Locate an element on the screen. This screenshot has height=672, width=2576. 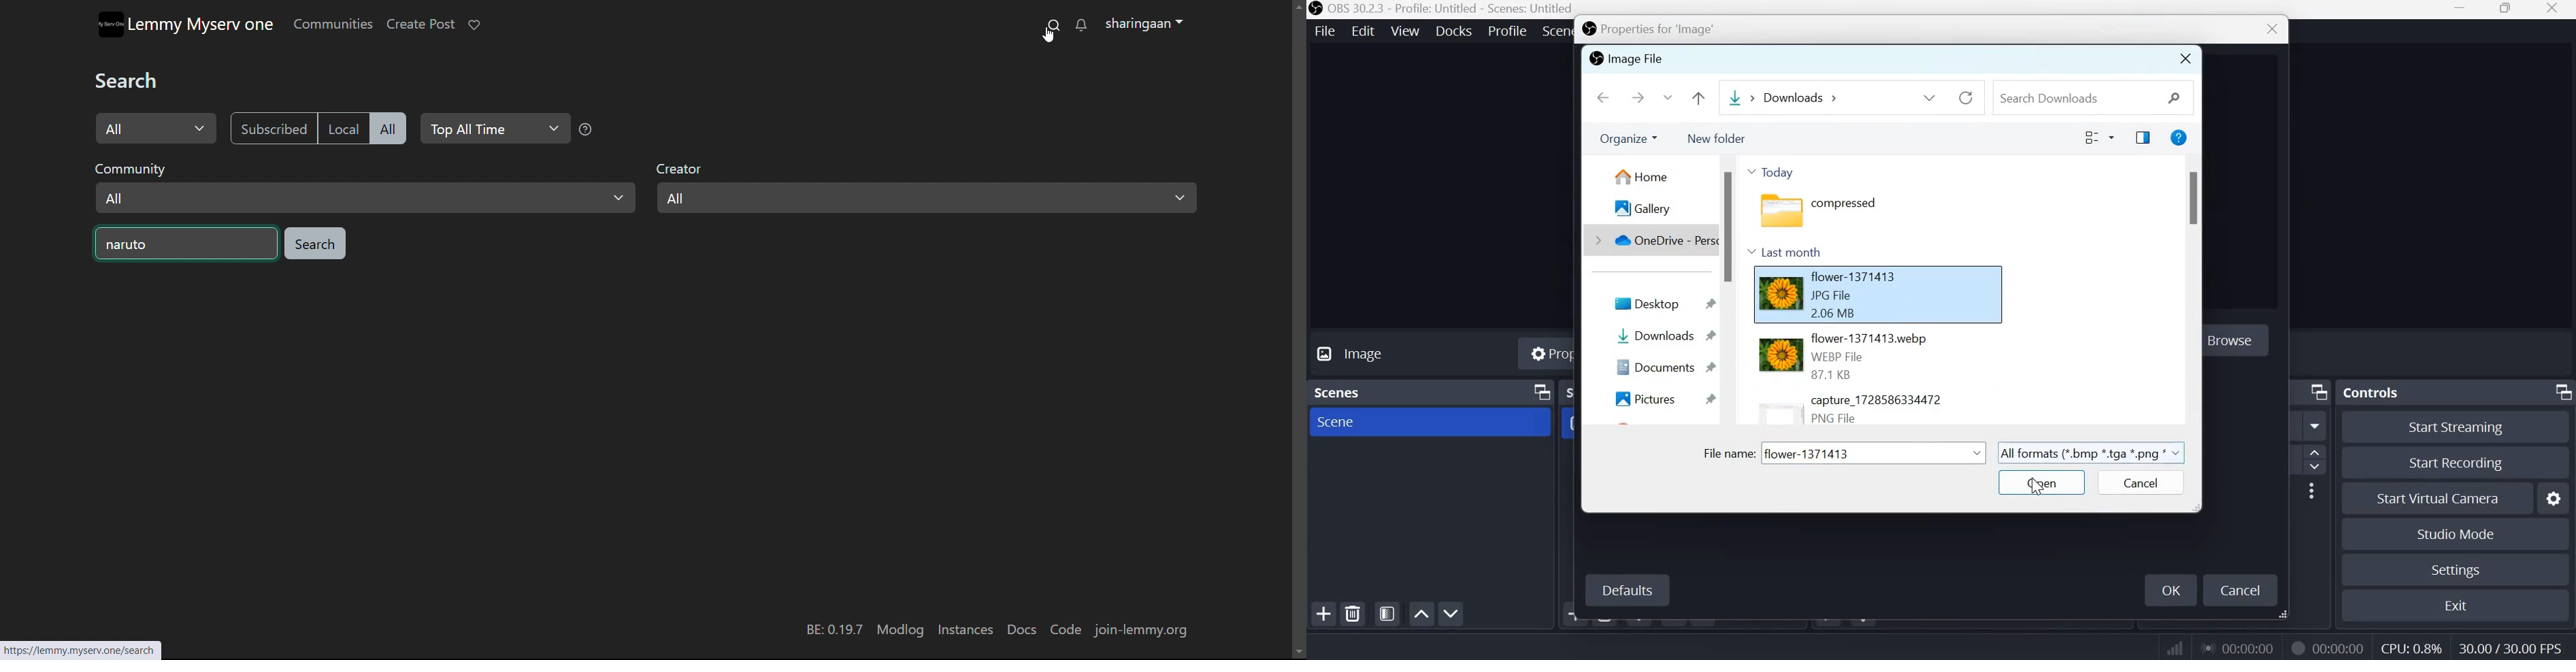
Browse is located at coordinates (2241, 341).